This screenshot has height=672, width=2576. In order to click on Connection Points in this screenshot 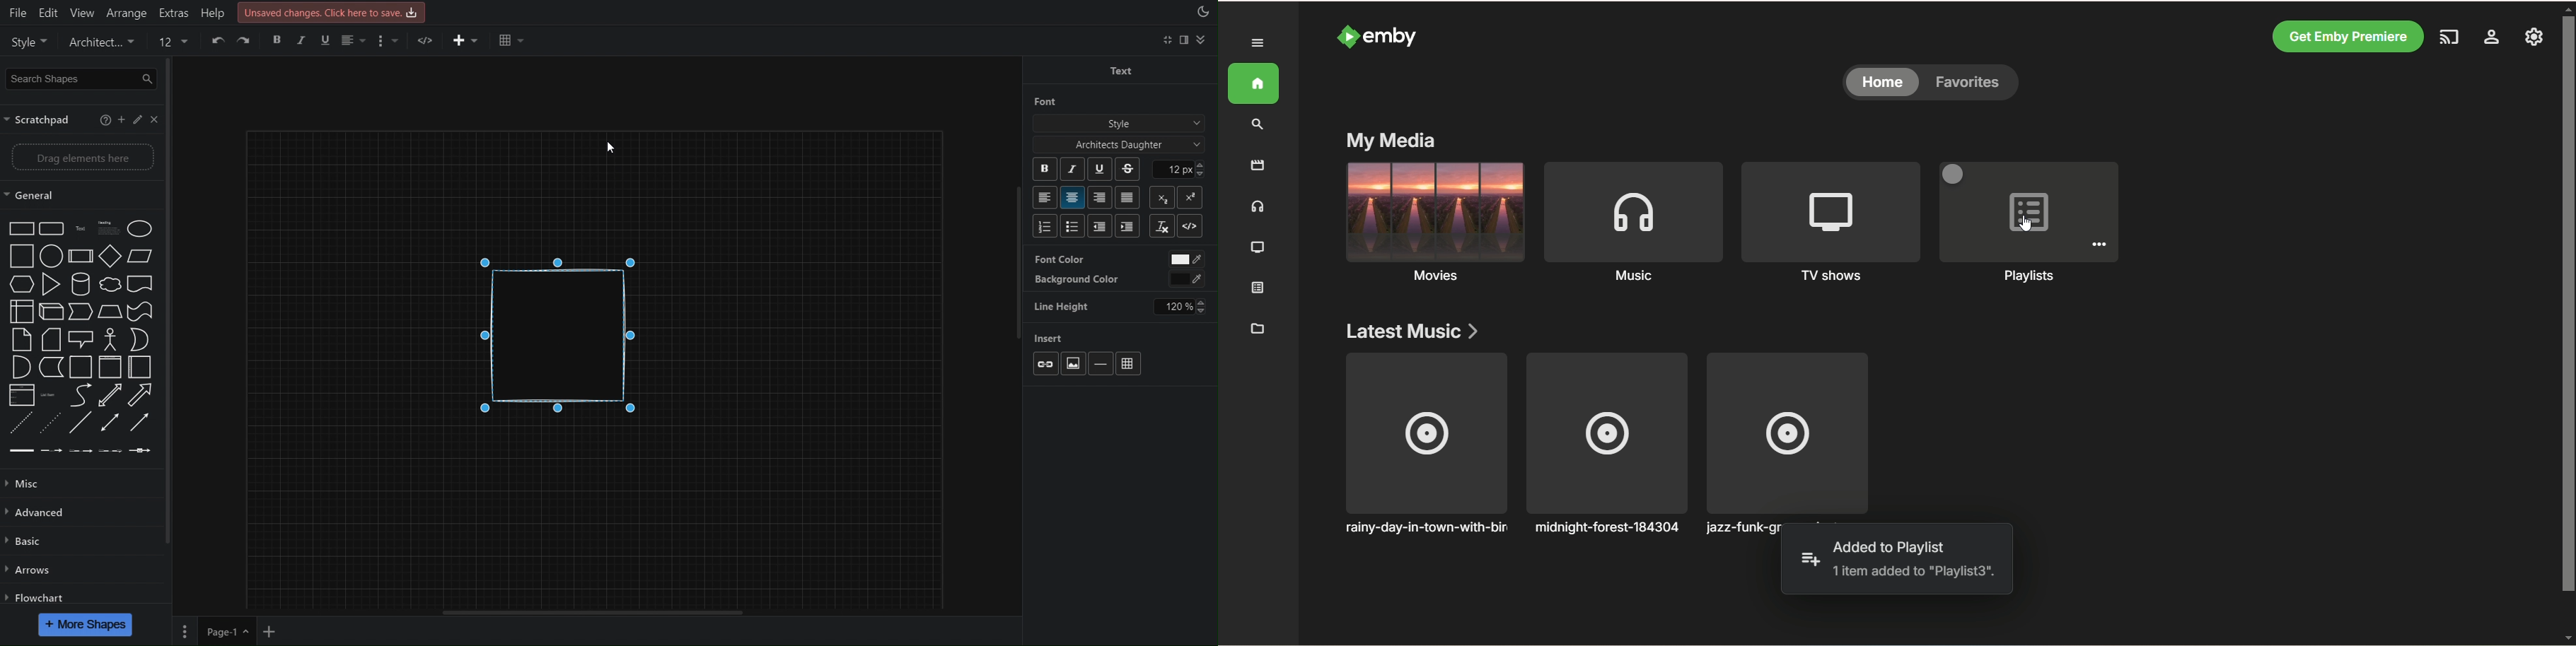, I will do `click(1085, 278)`.